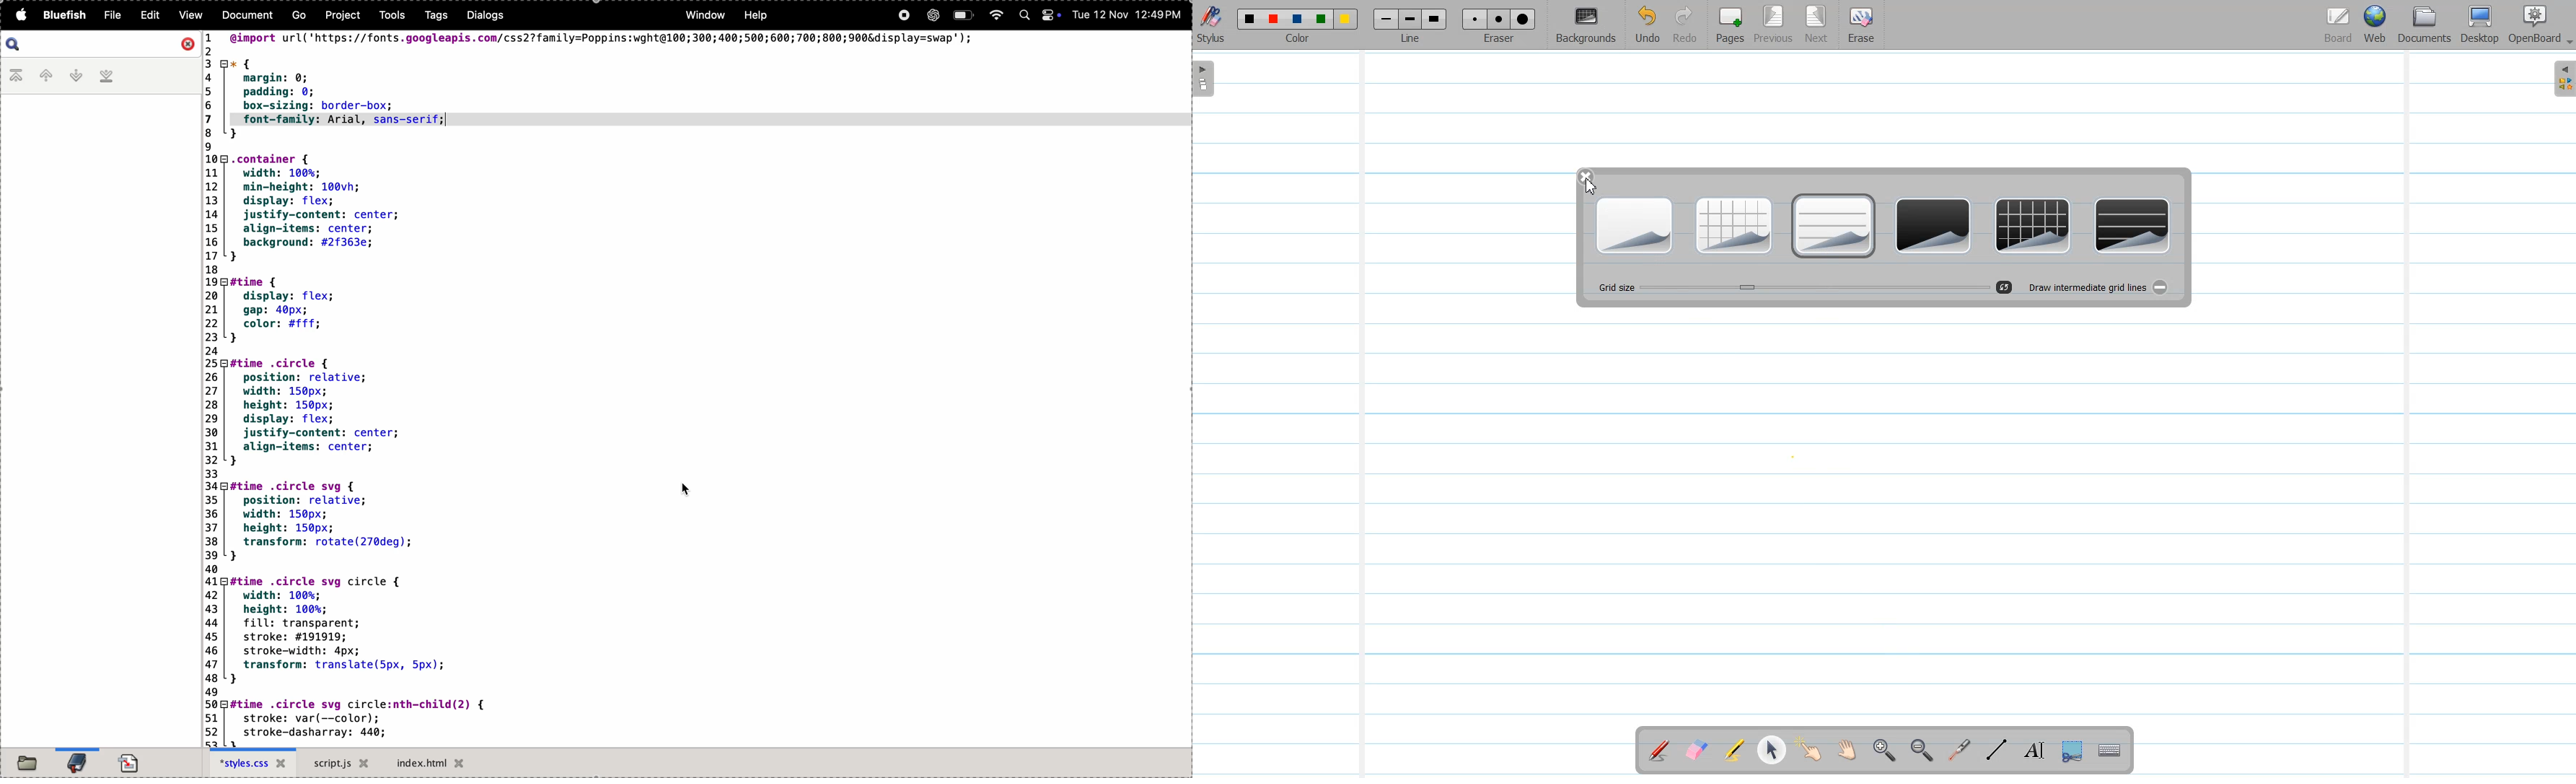 The width and height of the screenshot is (2576, 784). What do you see at coordinates (14, 44) in the screenshot?
I see `Search` at bounding box center [14, 44].